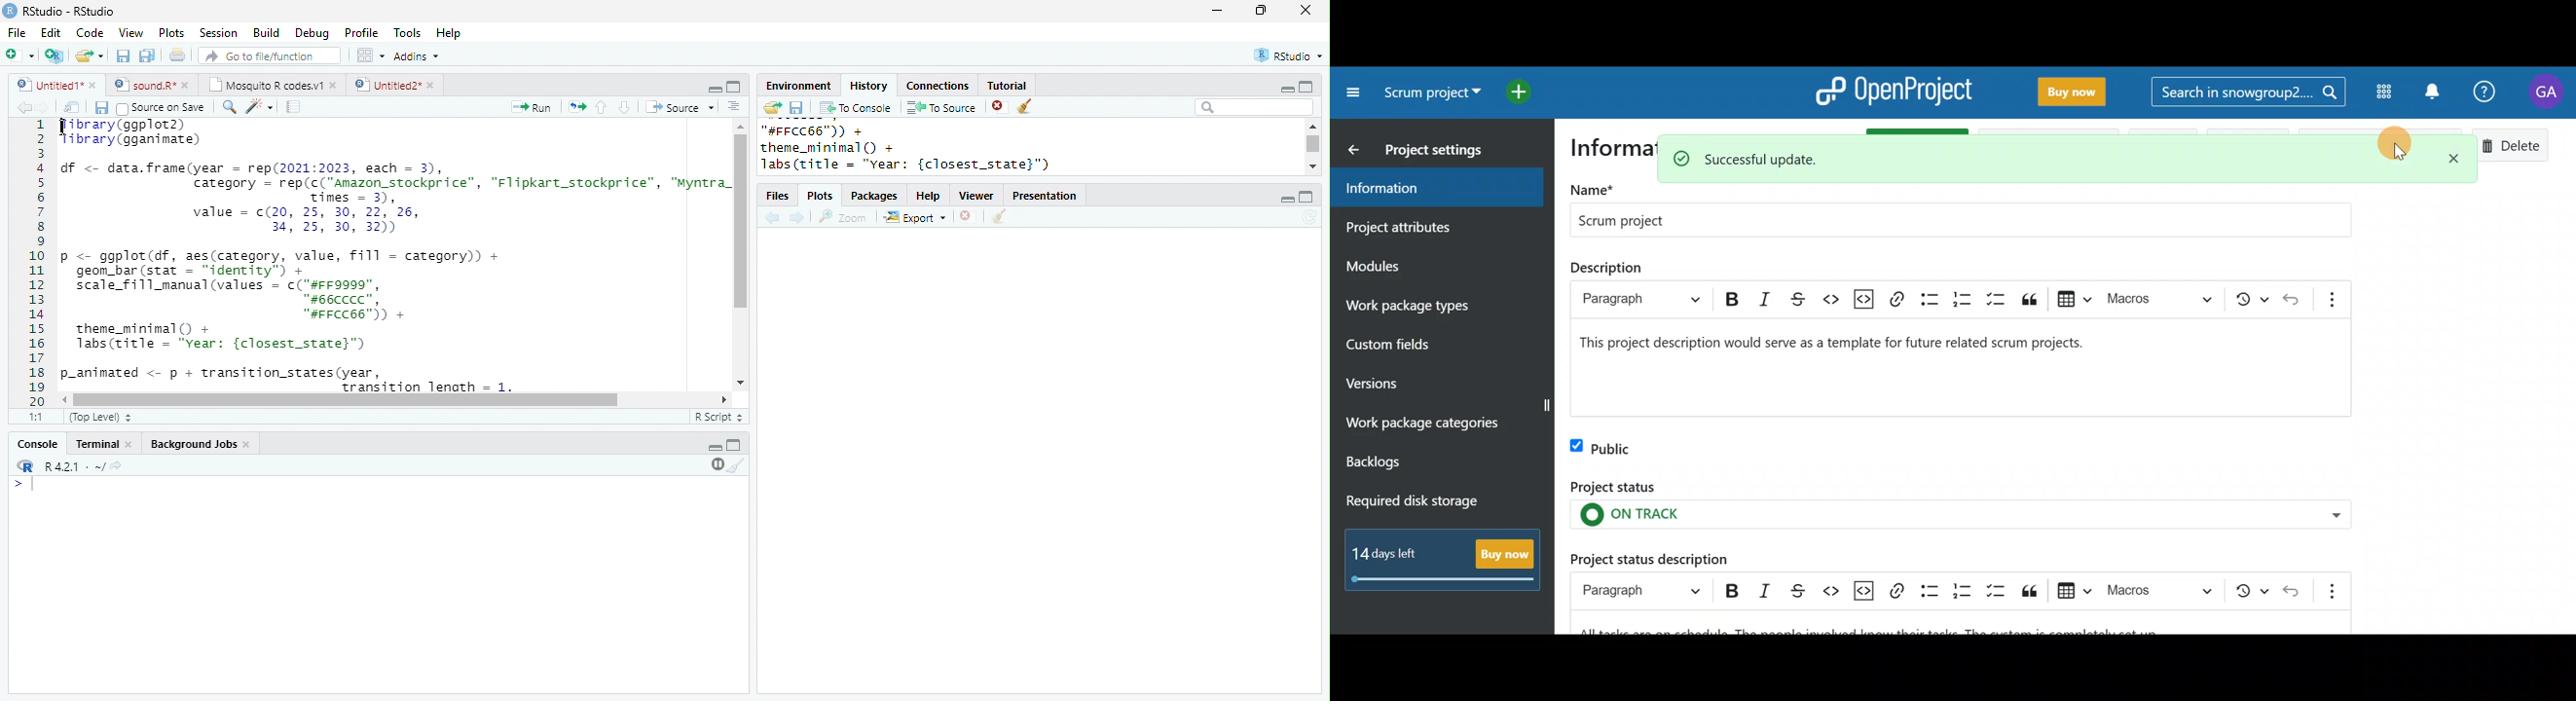  What do you see at coordinates (732, 106) in the screenshot?
I see `options` at bounding box center [732, 106].